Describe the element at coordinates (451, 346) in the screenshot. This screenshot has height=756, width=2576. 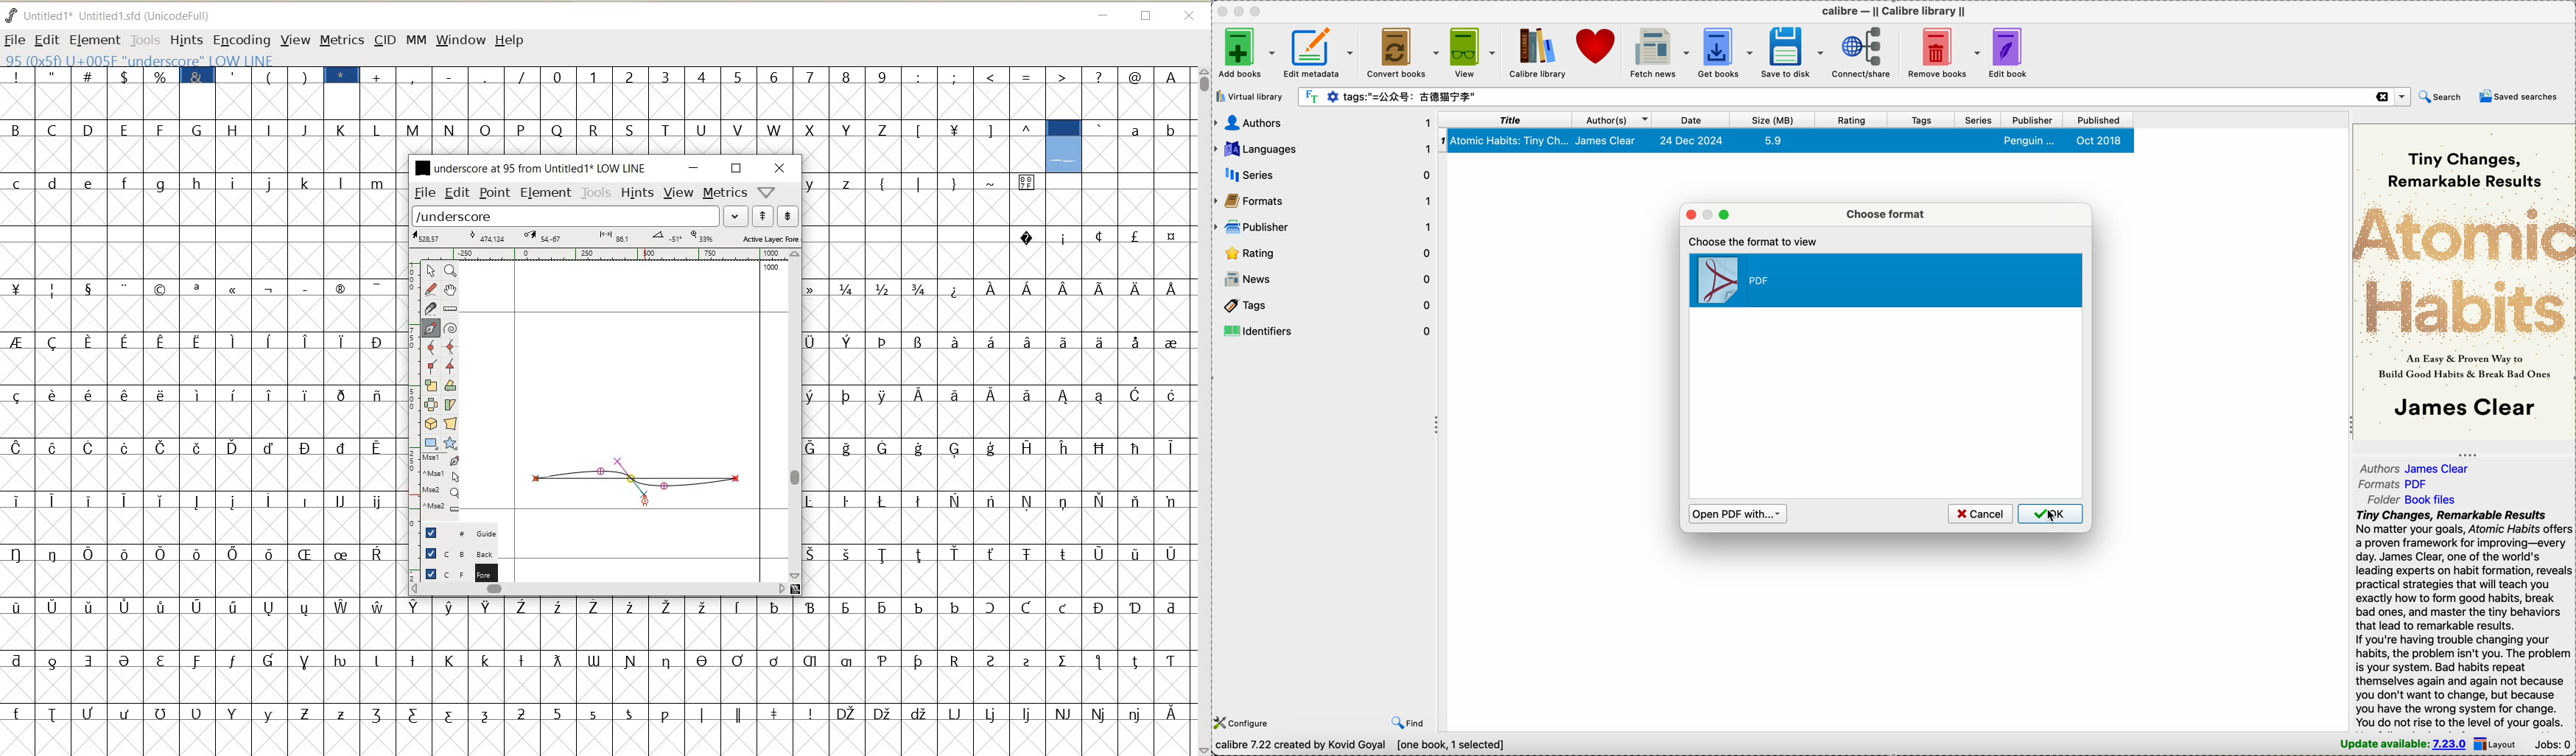
I see `add a curve point always either horizontal or vertical` at that location.